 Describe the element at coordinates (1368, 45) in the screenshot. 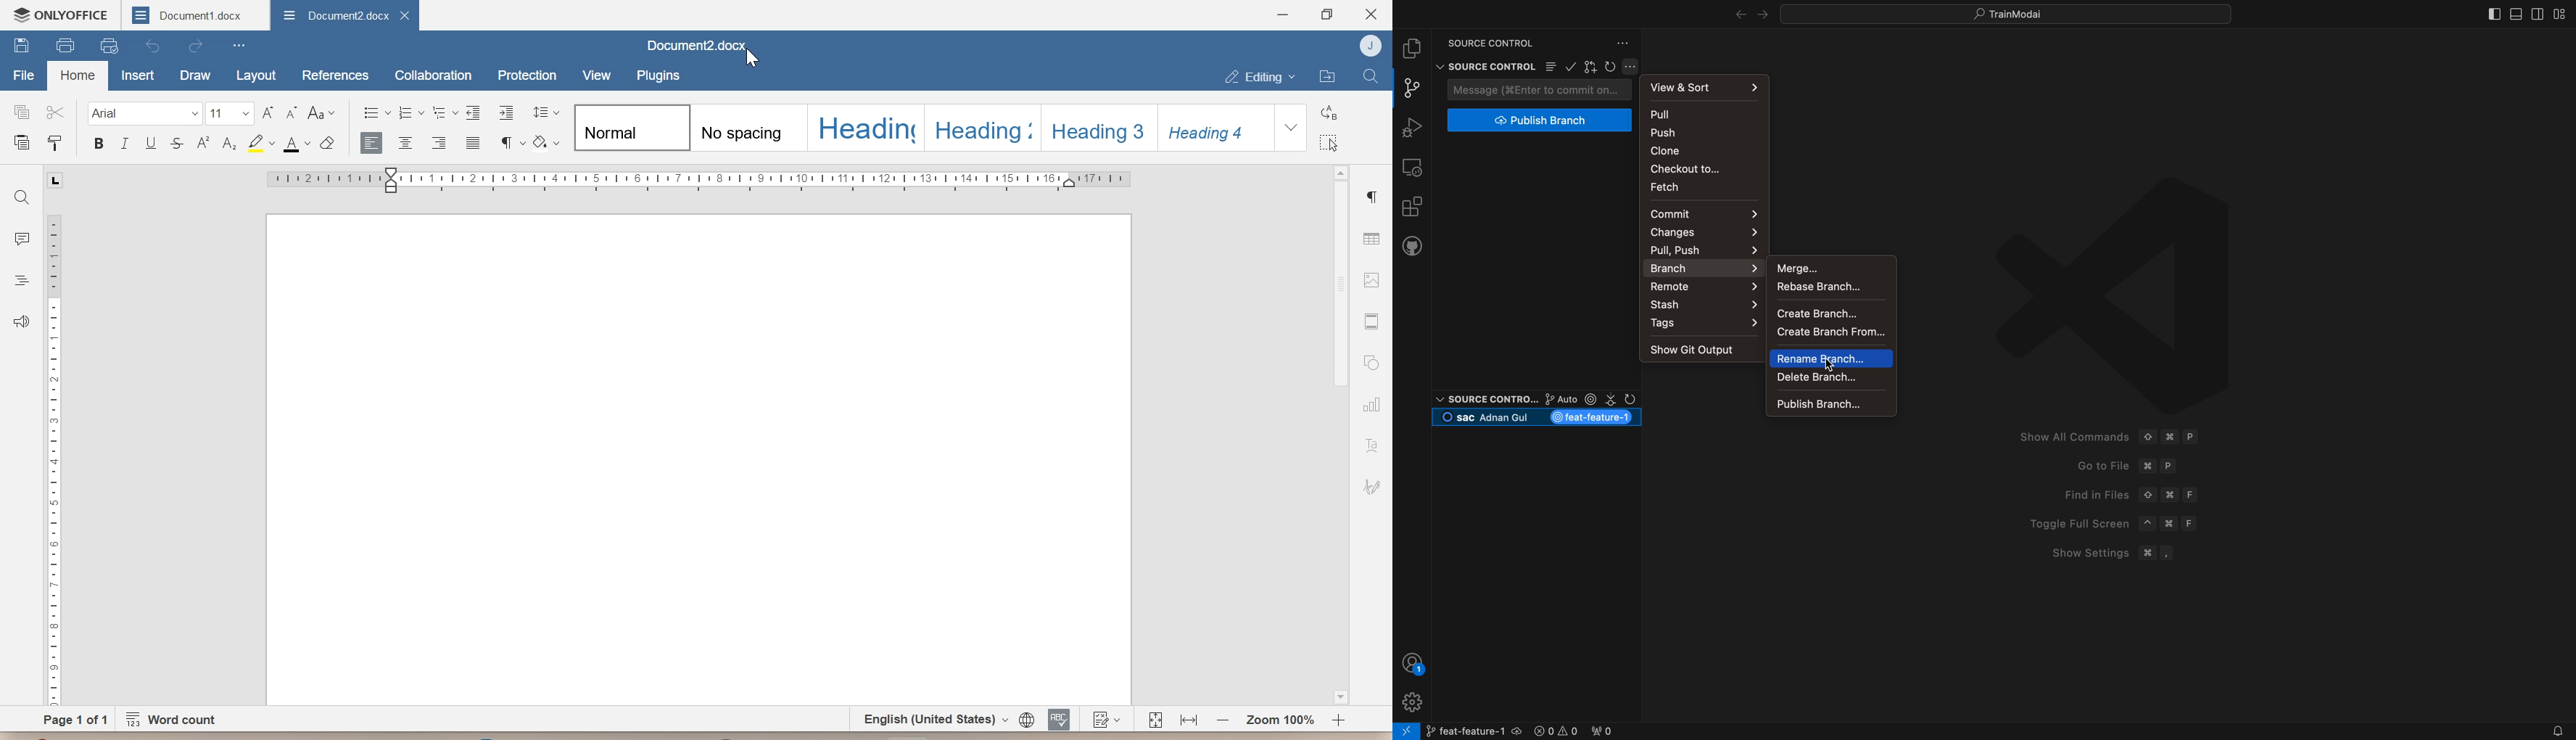

I see `Profile` at that location.